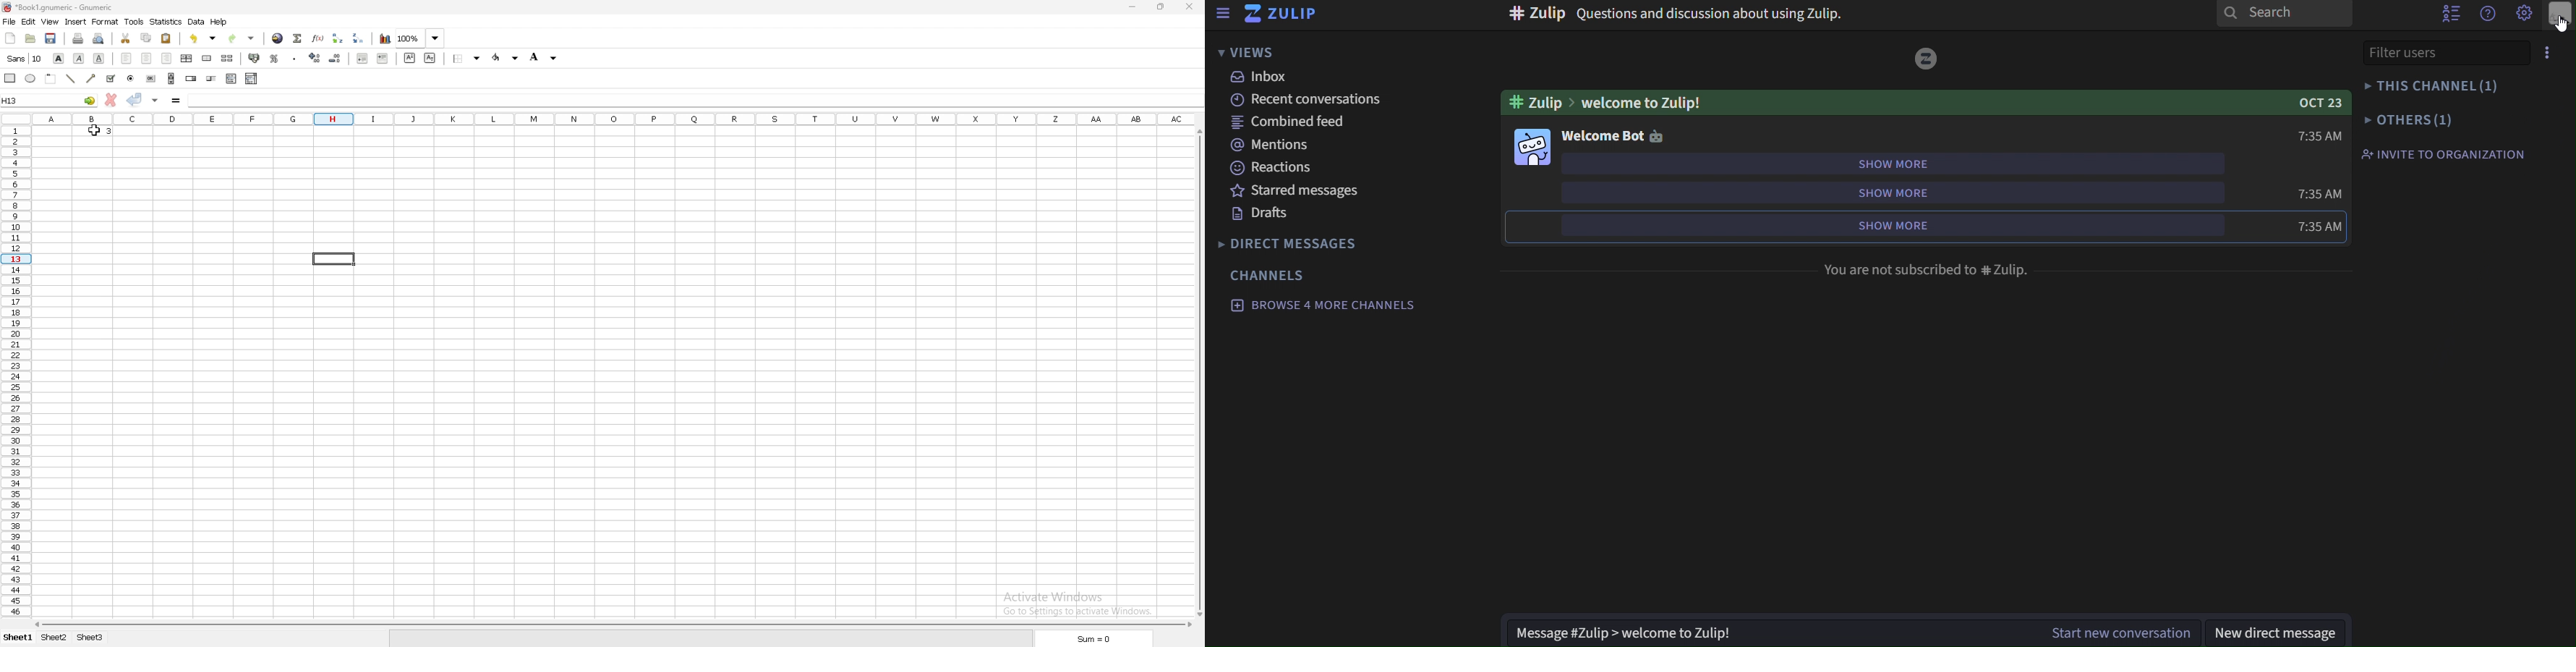 The height and width of the screenshot is (672, 2576). What do you see at coordinates (1308, 189) in the screenshot?
I see `starred messages` at bounding box center [1308, 189].